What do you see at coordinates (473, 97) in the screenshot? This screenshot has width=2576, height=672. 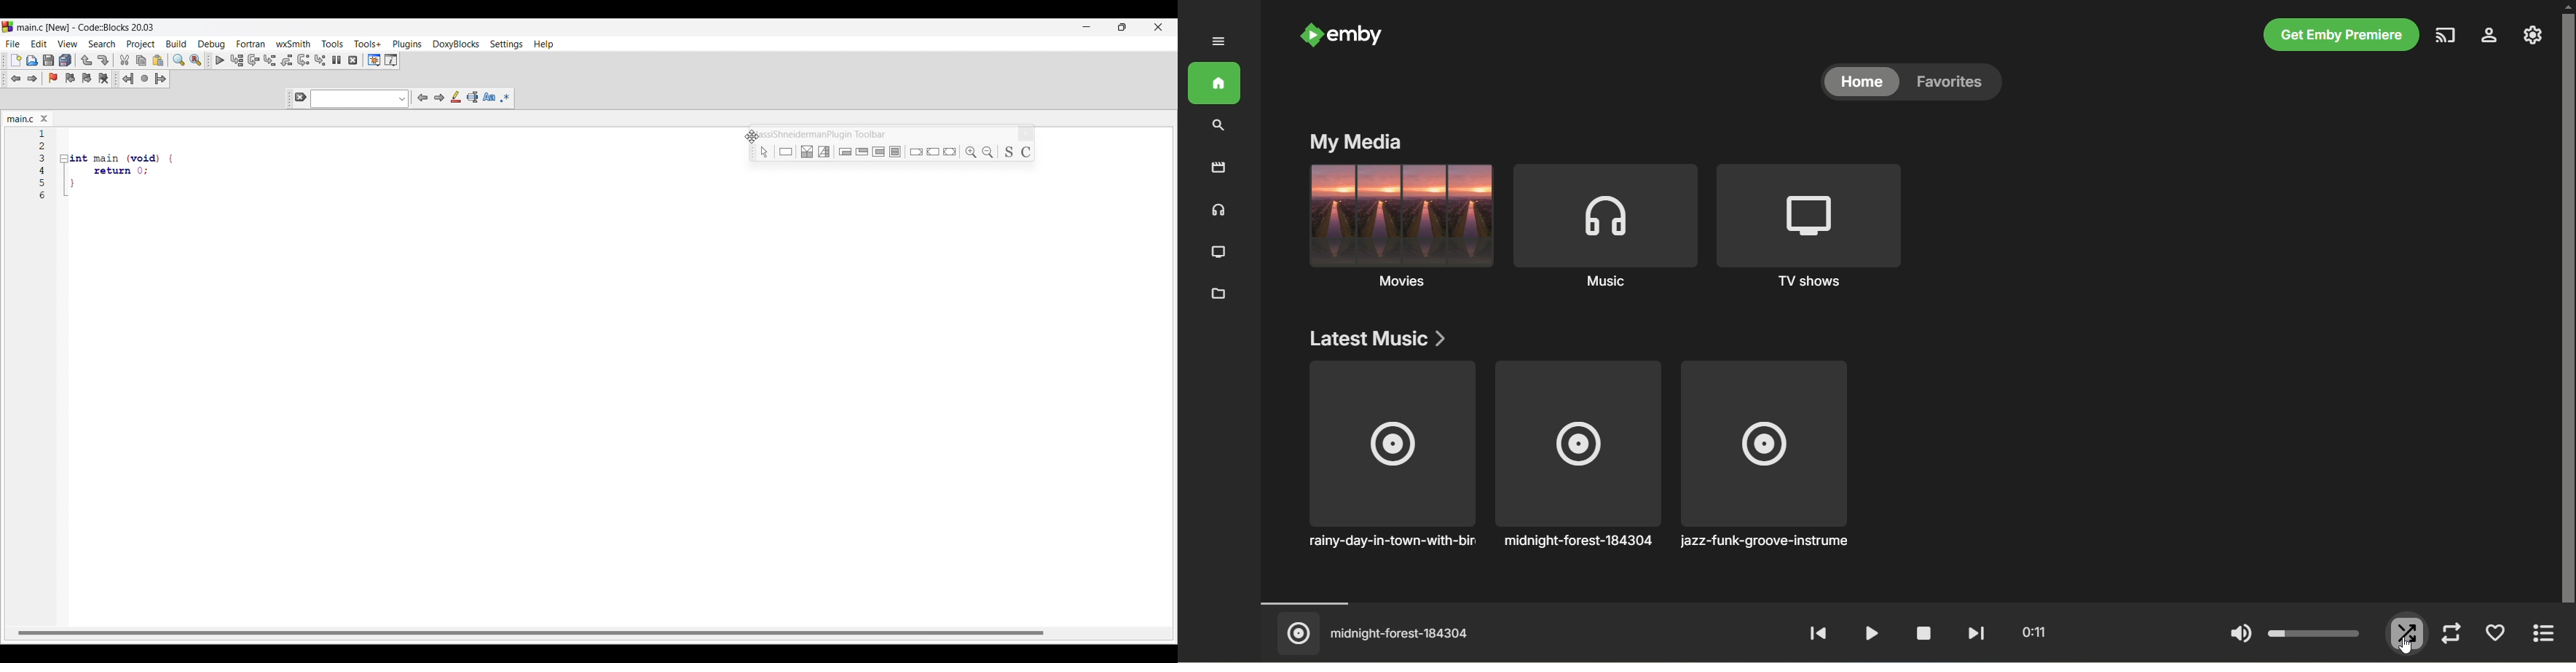 I see `Selected text` at bounding box center [473, 97].